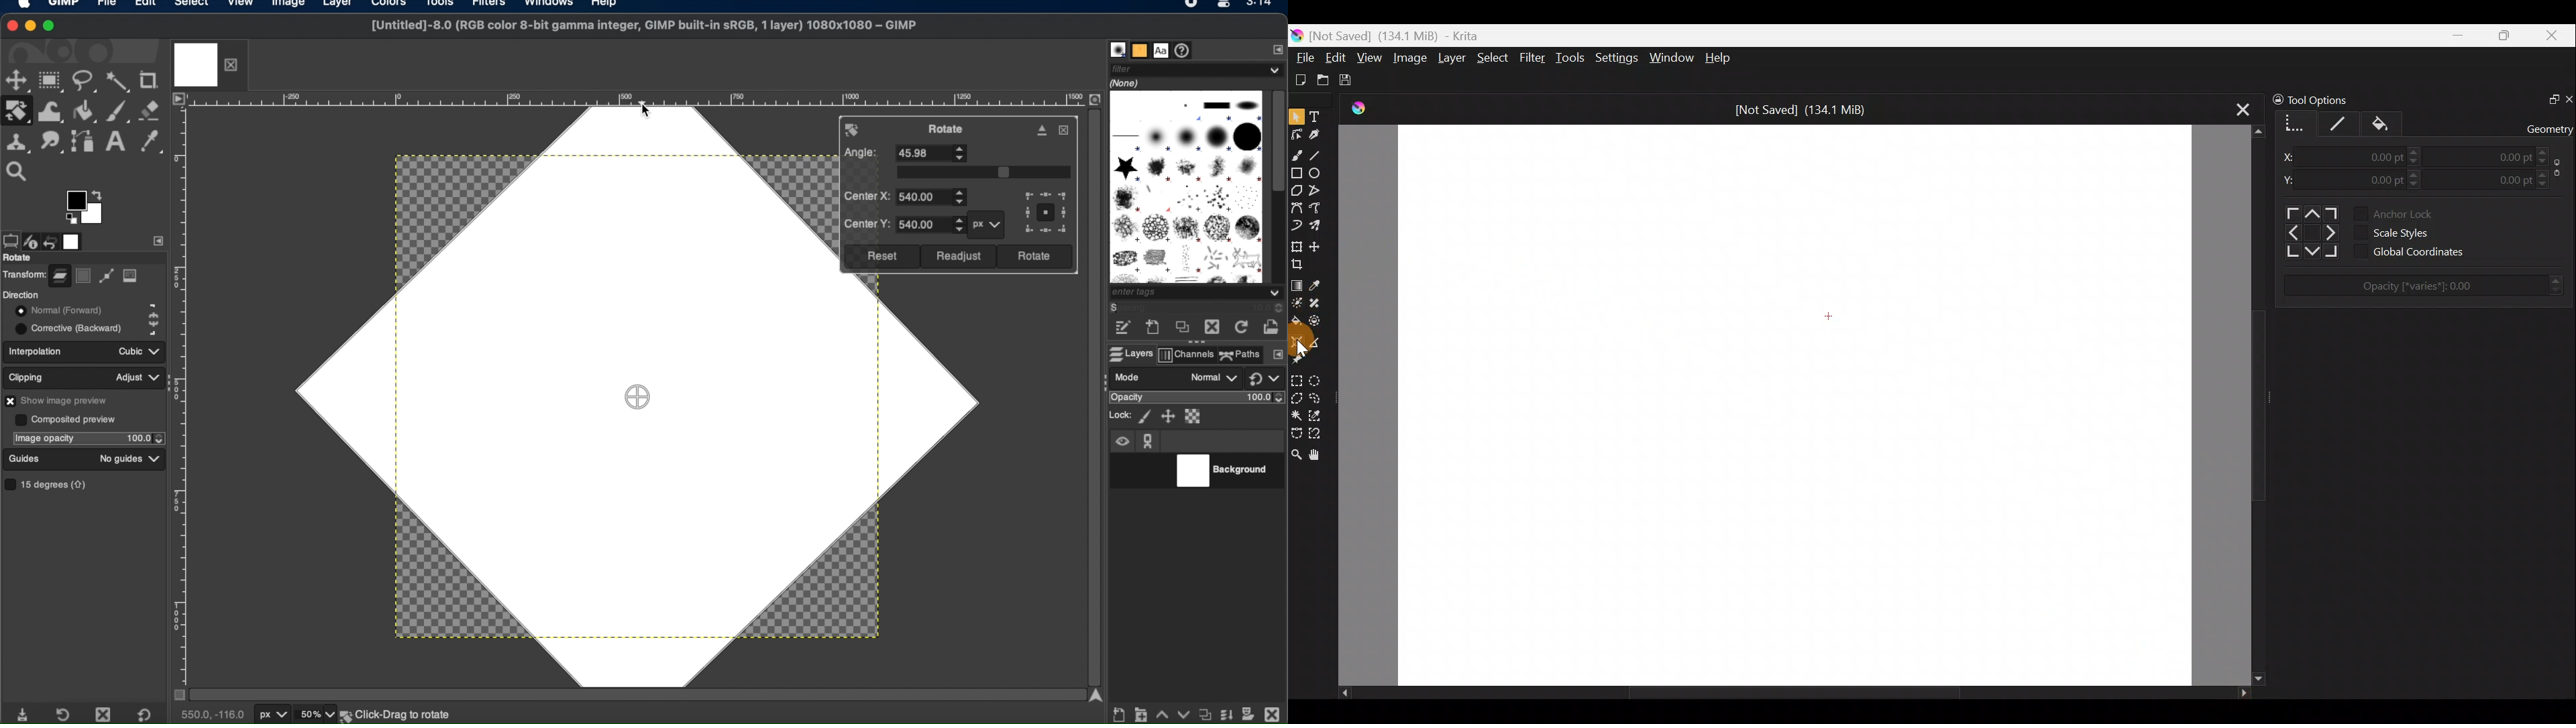  What do you see at coordinates (52, 81) in the screenshot?
I see `rectangle select tool` at bounding box center [52, 81].